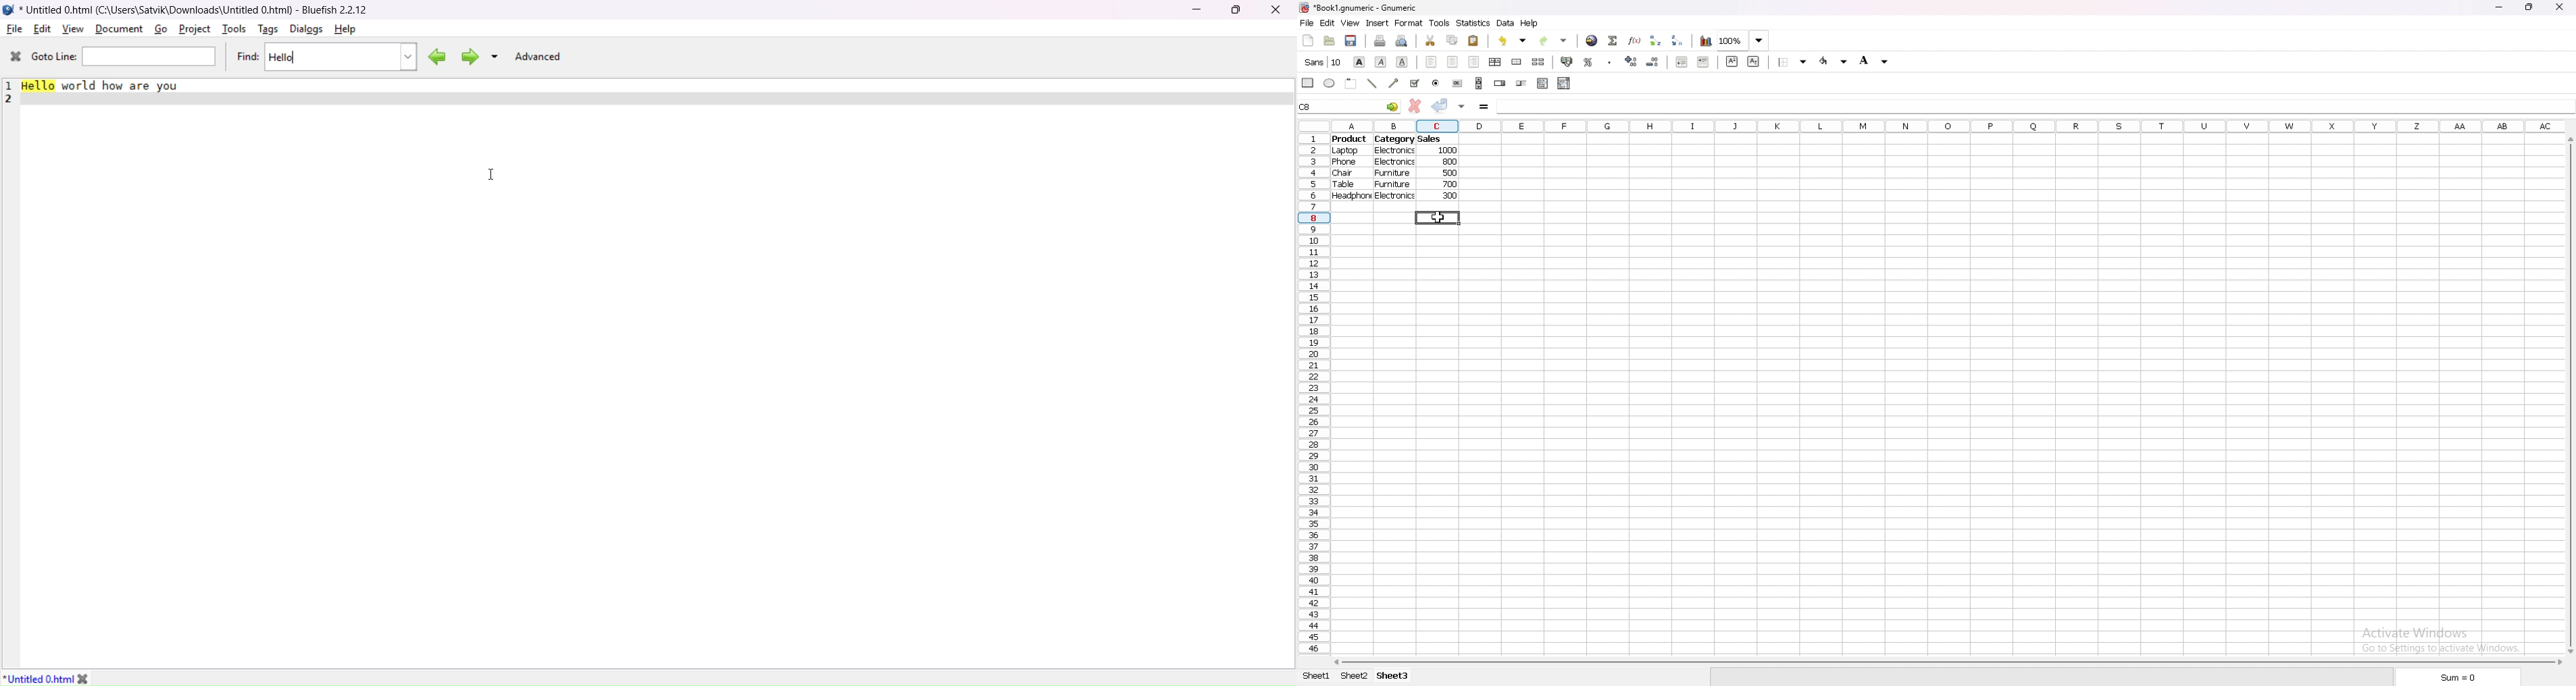  Describe the element at coordinates (2559, 7) in the screenshot. I see `close` at that location.